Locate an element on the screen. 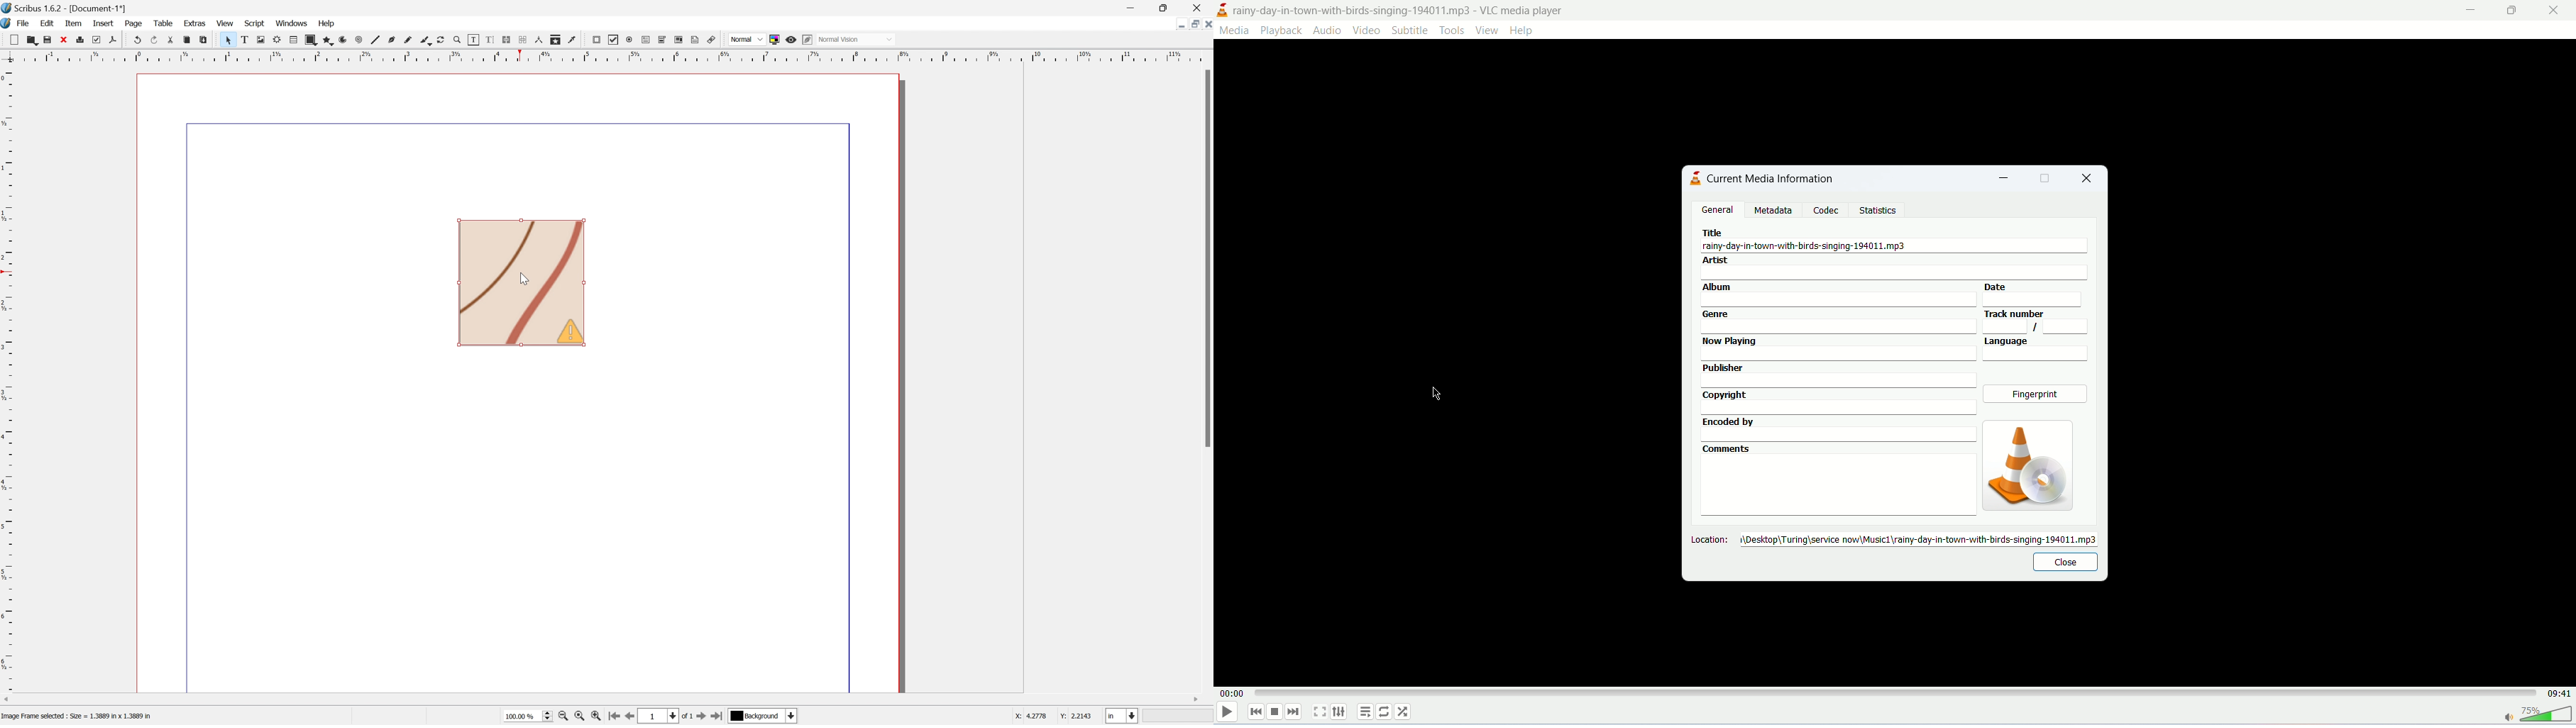 The width and height of the screenshot is (2576, 728). File is located at coordinates (25, 23).